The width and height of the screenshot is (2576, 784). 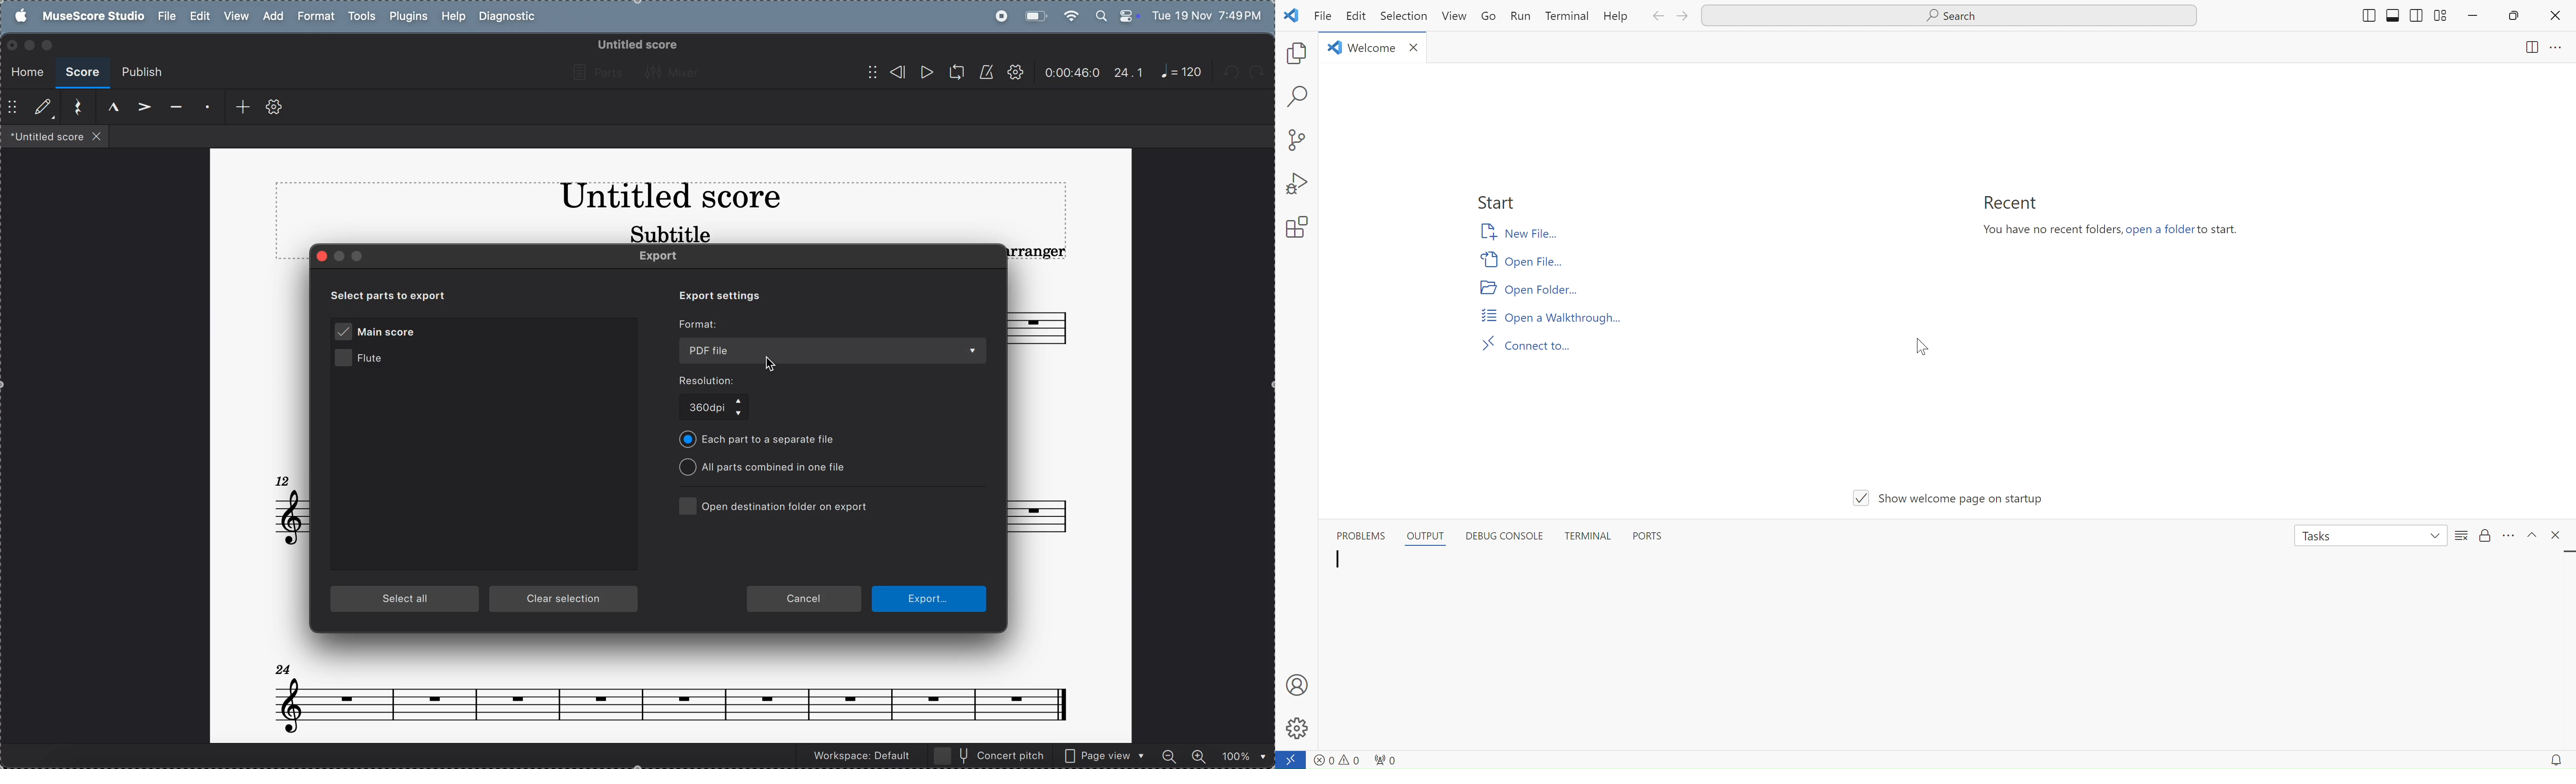 I want to click on concert pitch, so click(x=990, y=755).